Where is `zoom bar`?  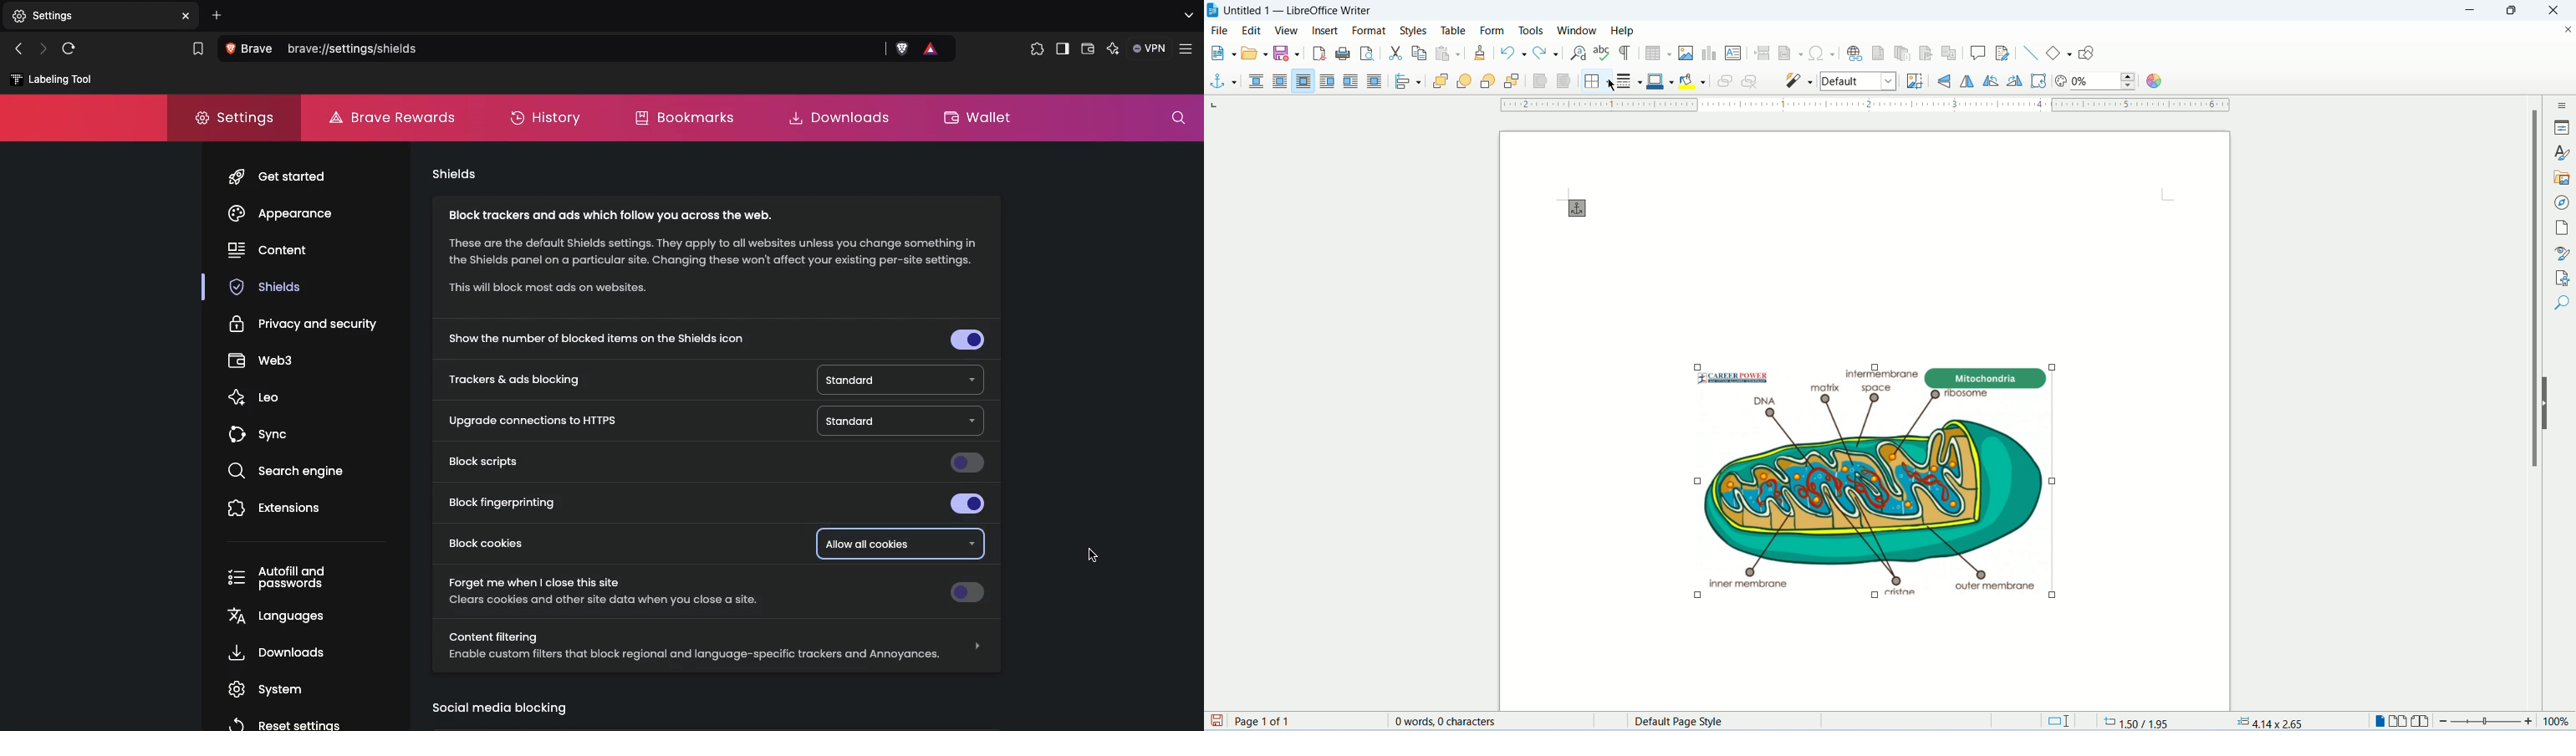
zoom bar is located at coordinates (2487, 722).